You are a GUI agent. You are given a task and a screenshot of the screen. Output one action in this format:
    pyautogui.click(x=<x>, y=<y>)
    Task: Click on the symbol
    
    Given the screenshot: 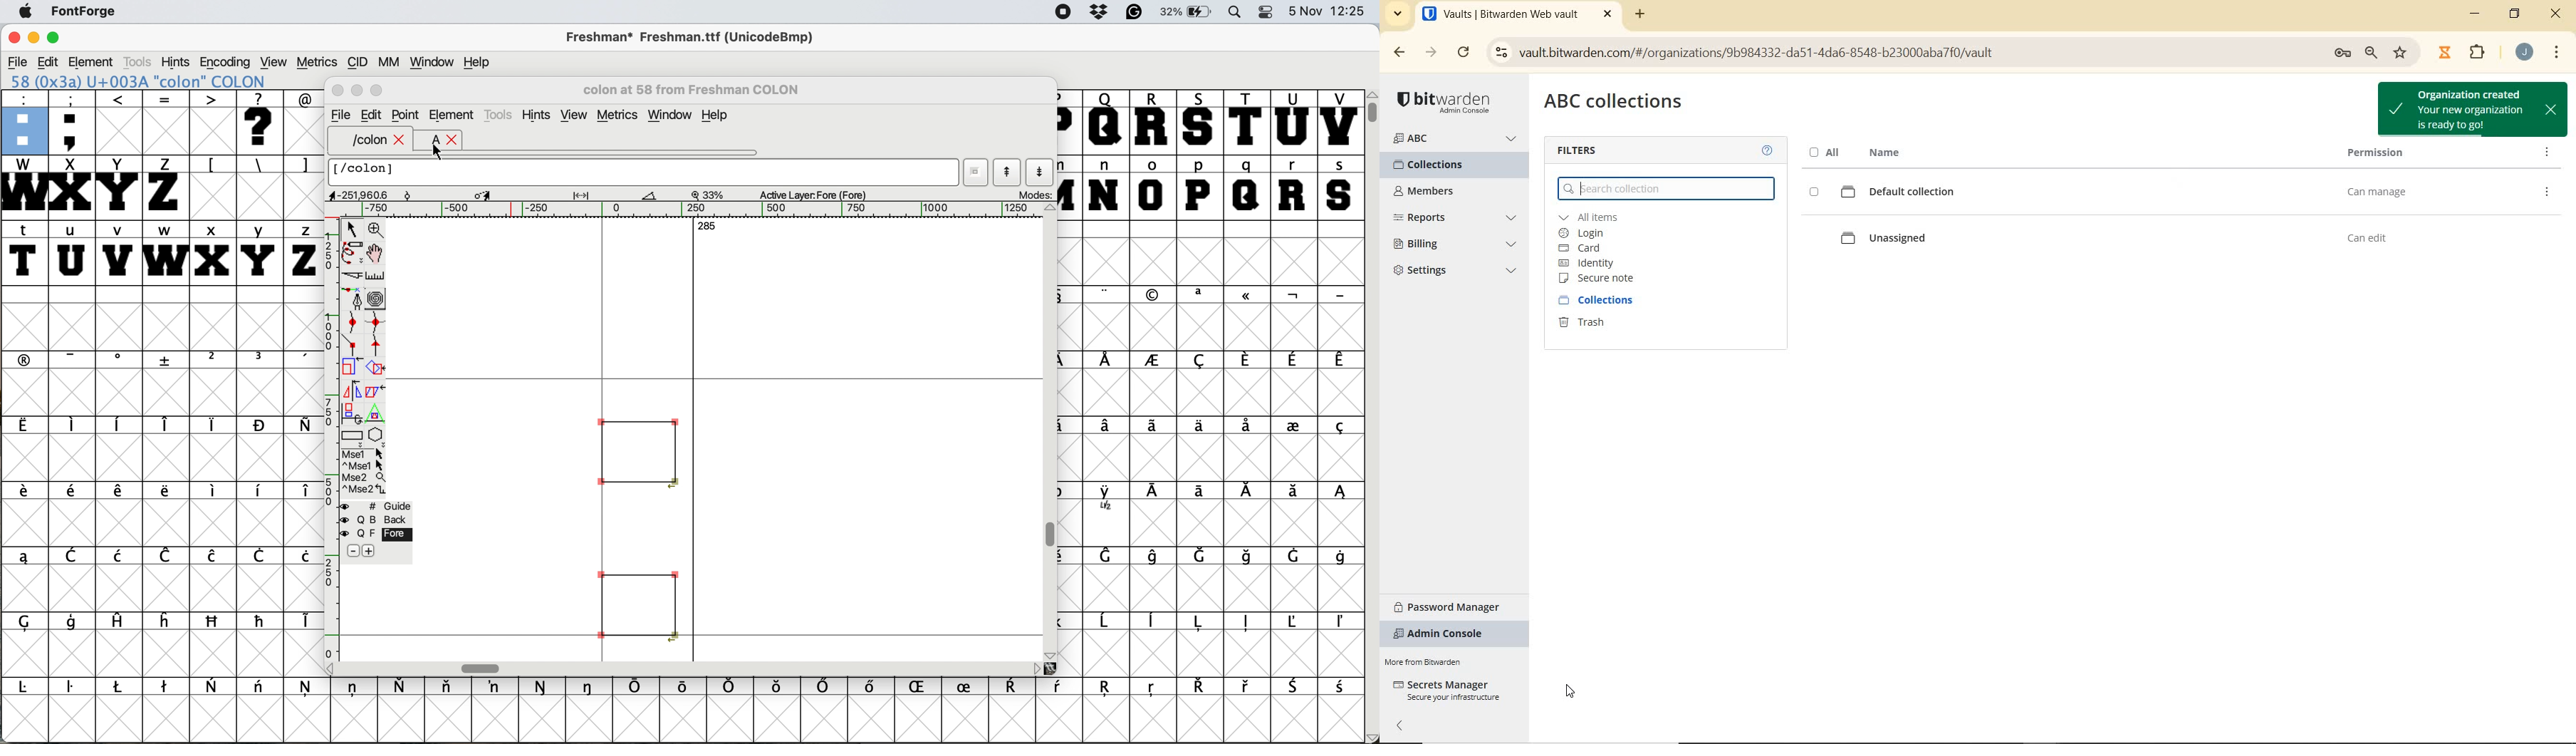 What is the action you would take?
    pyautogui.click(x=75, y=359)
    